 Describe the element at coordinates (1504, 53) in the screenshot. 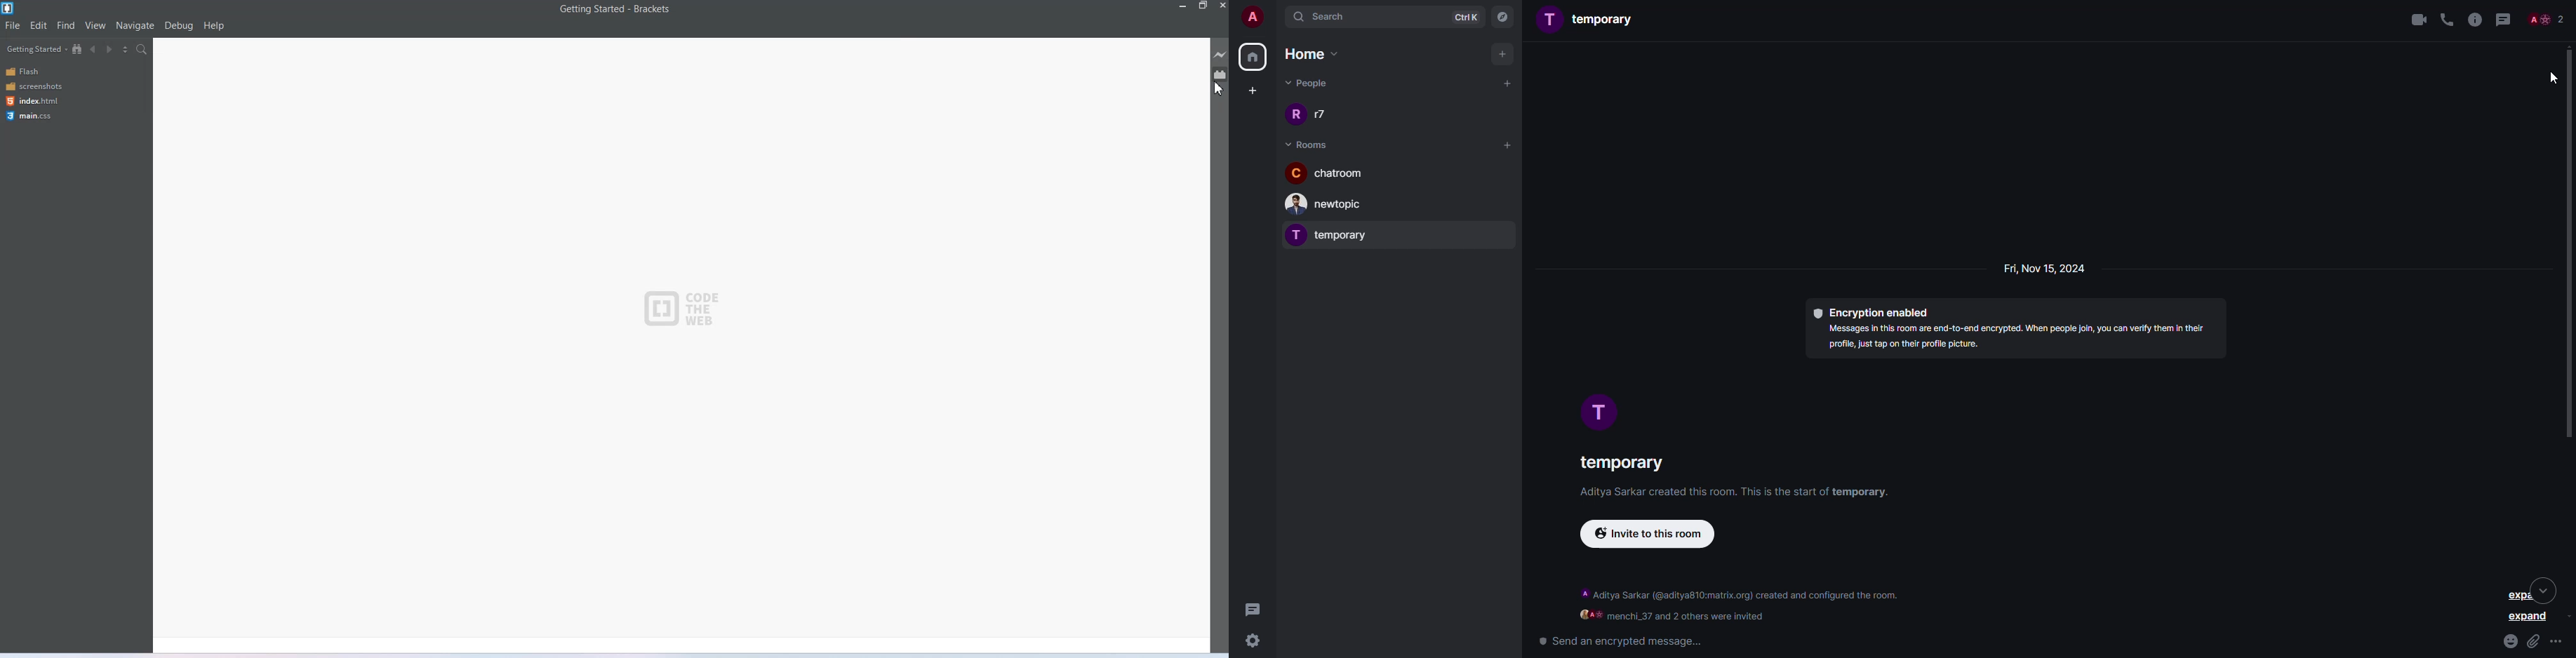

I see `add` at that location.